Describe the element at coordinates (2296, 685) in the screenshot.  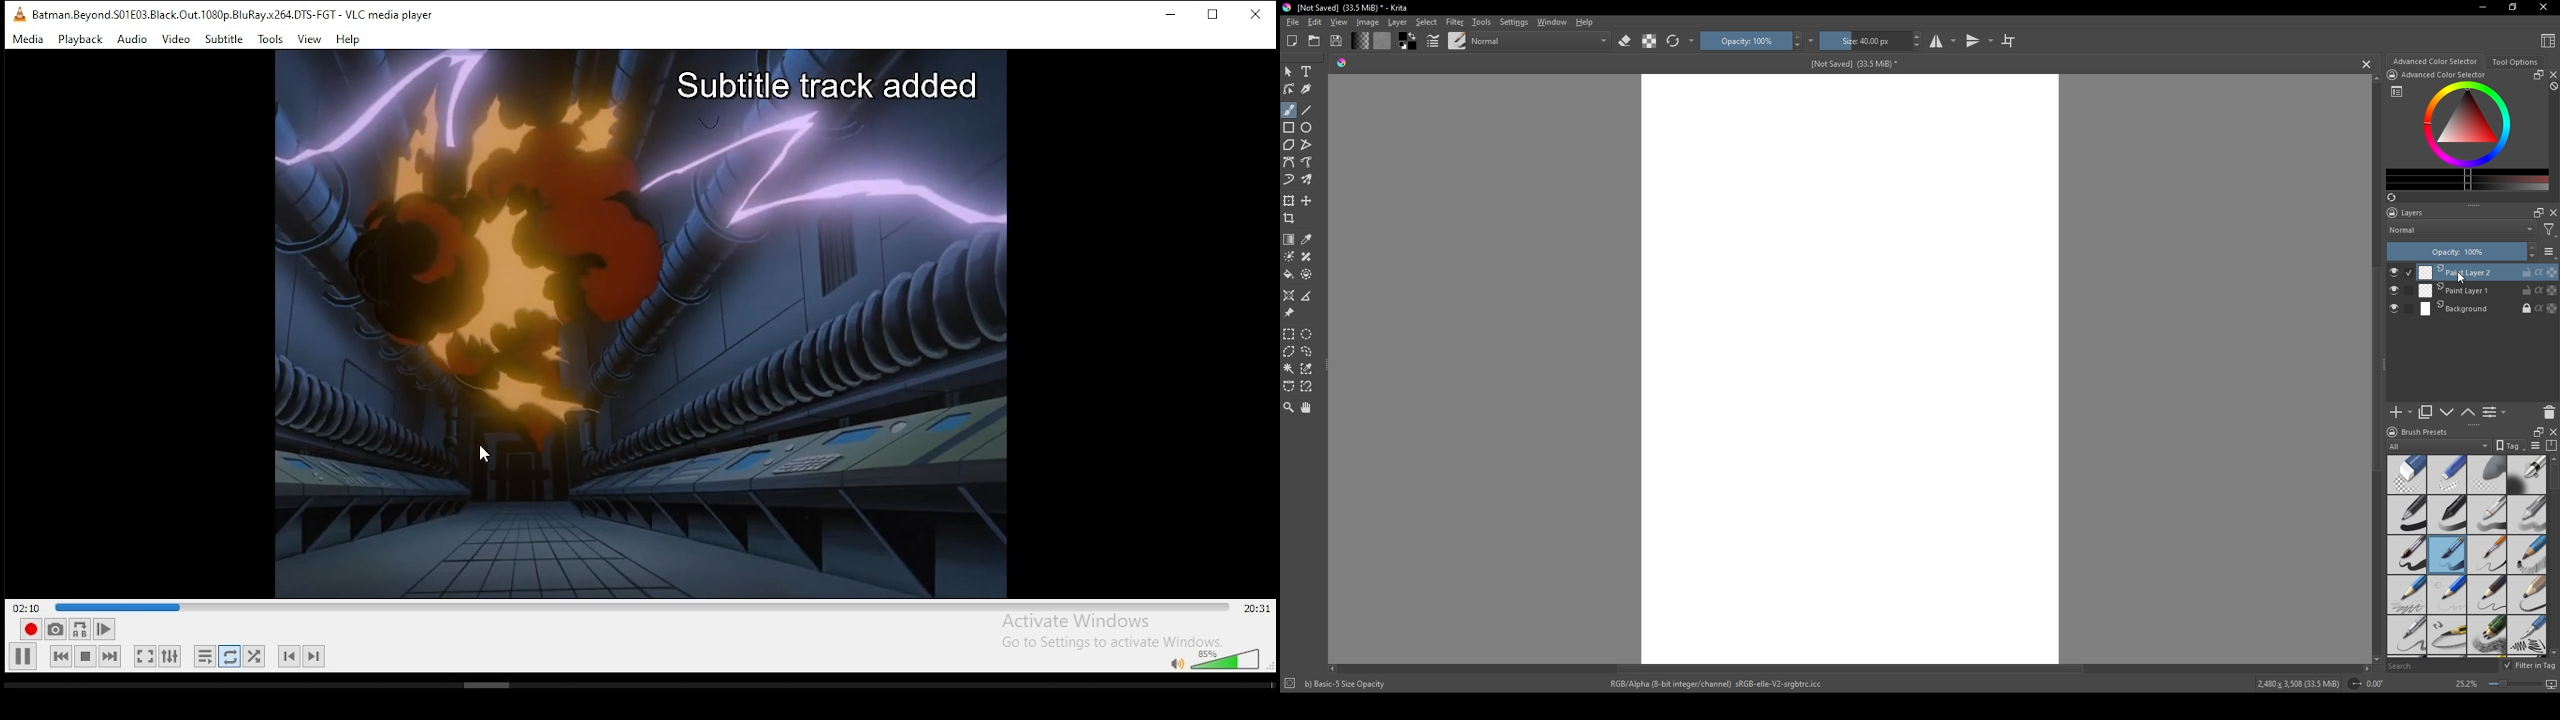
I see `2,480 x 3,508 (33.5 MiB)` at that location.